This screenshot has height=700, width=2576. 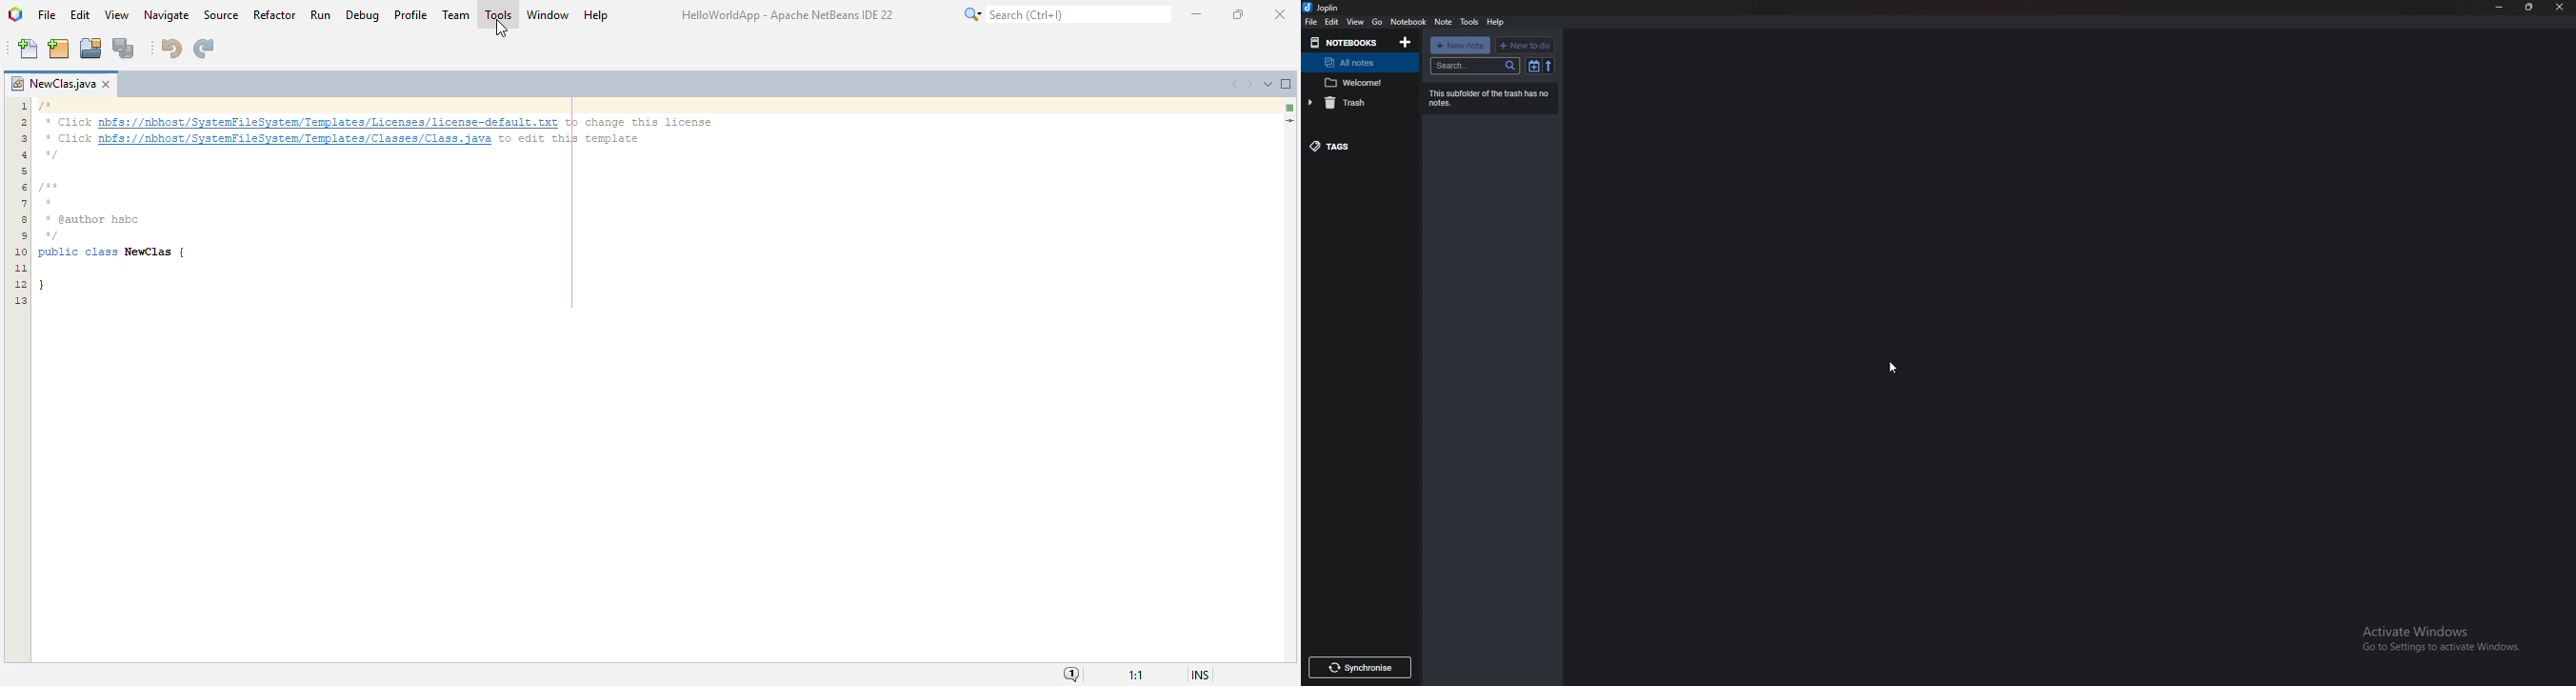 What do you see at coordinates (48, 15) in the screenshot?
I see `file` at bounding box center [48, 15].